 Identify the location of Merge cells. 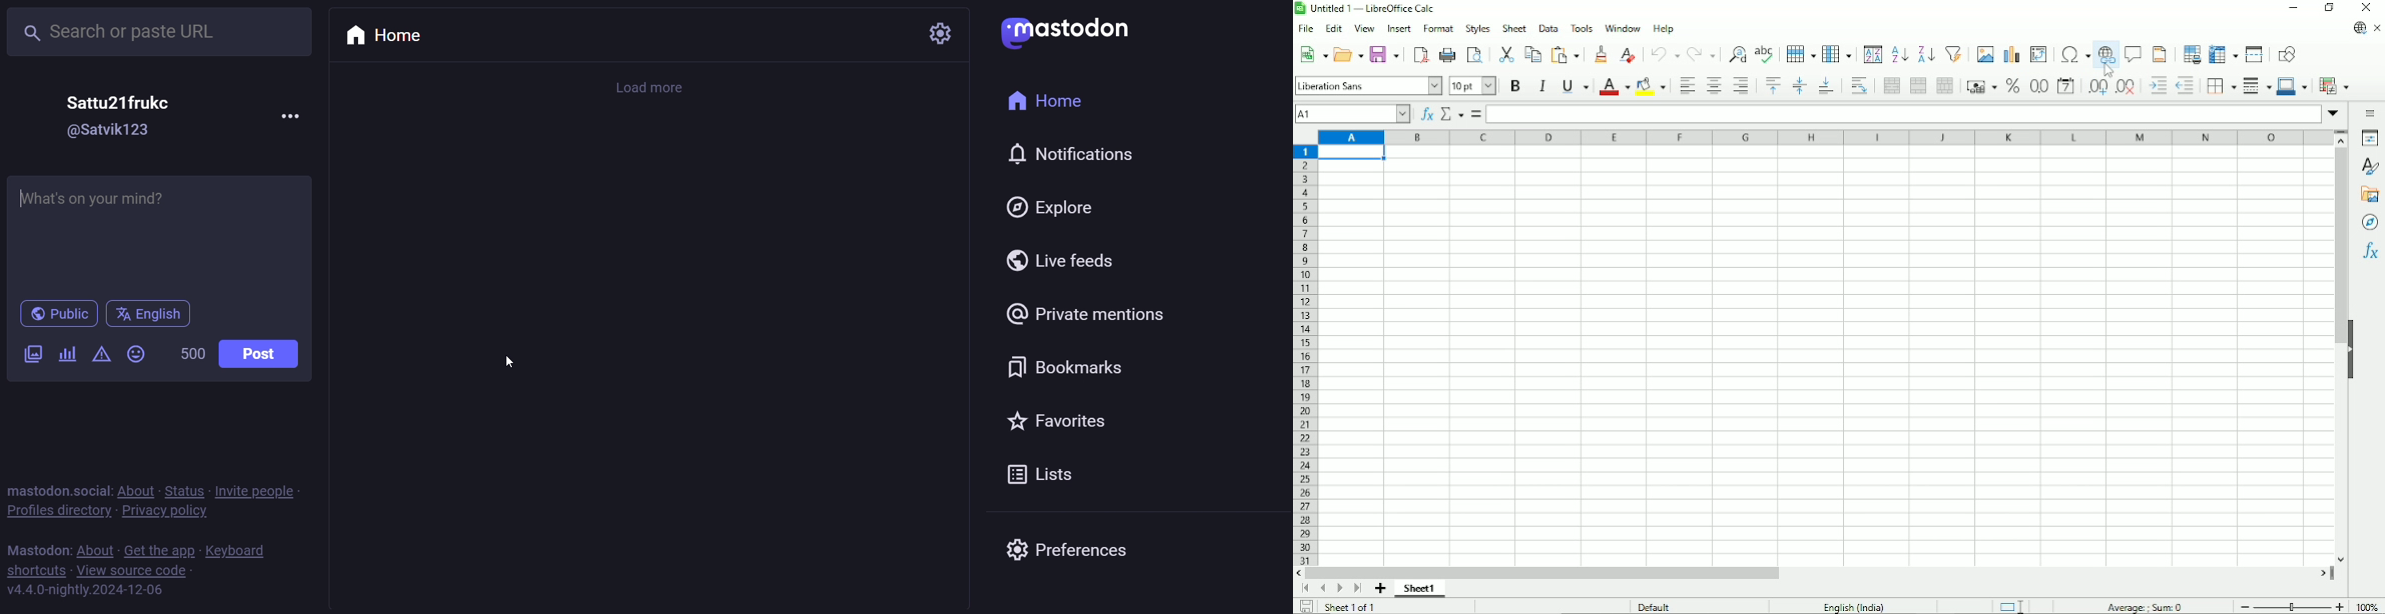
(1919, 86).